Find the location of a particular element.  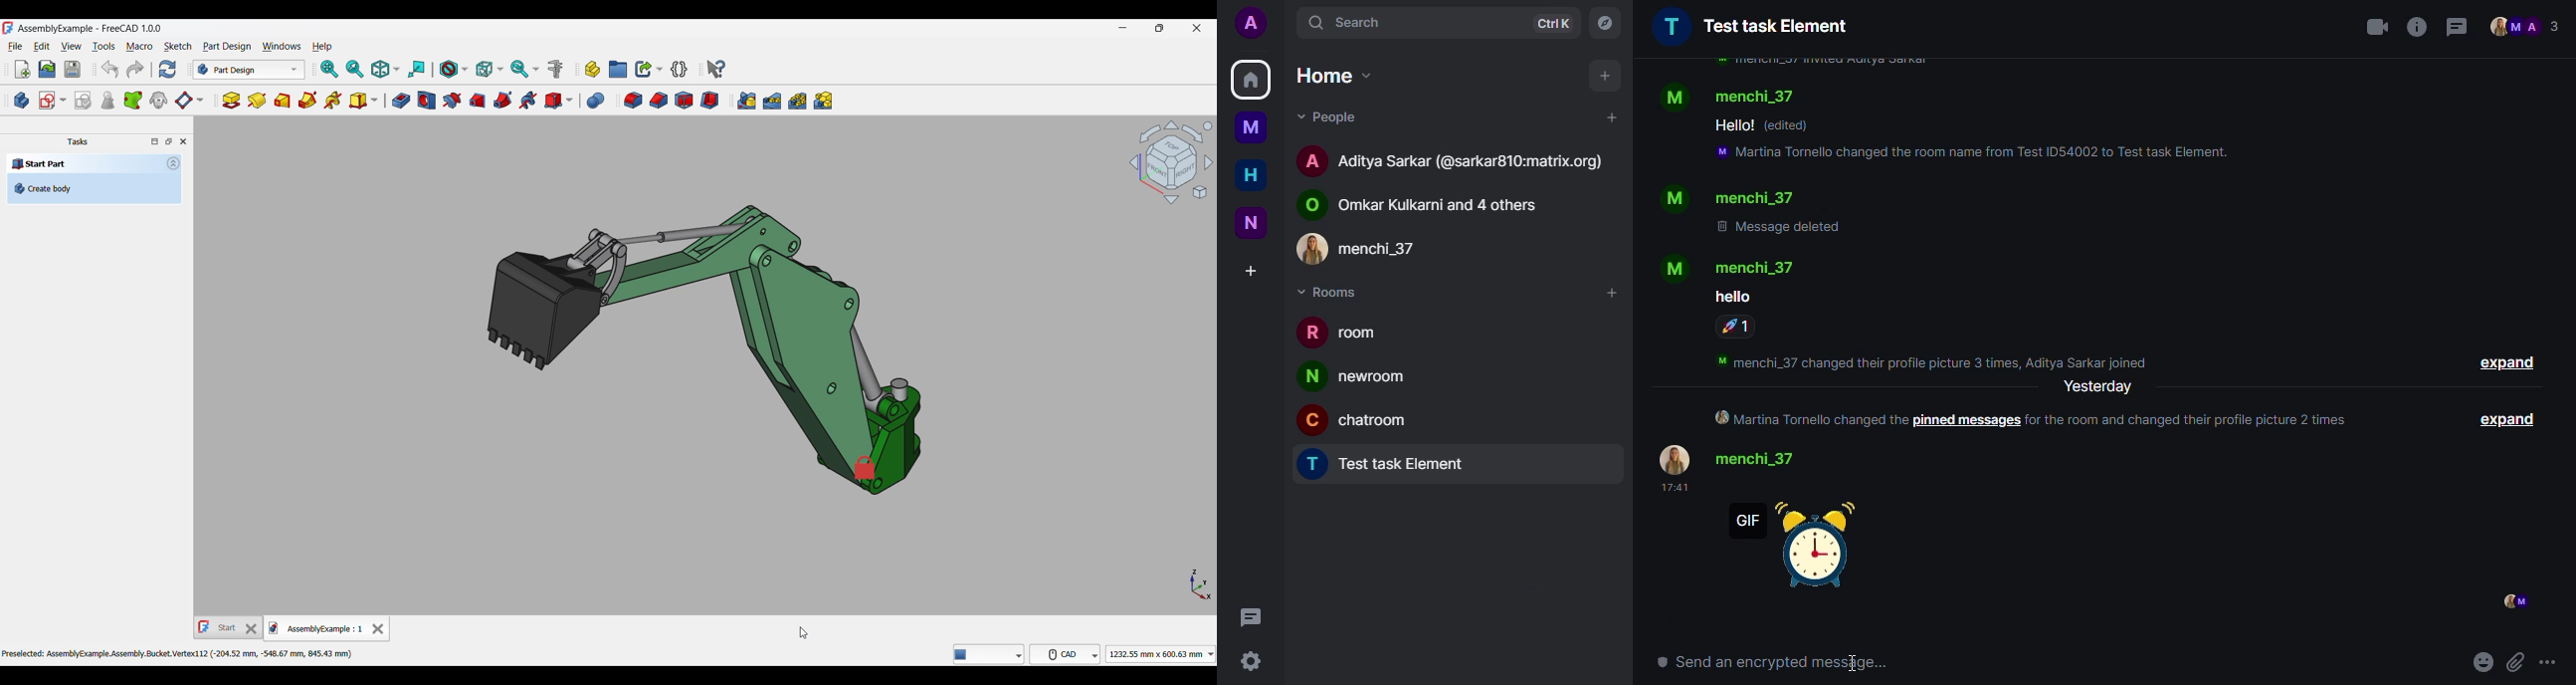

Part design is located at coordinates (227, 46).